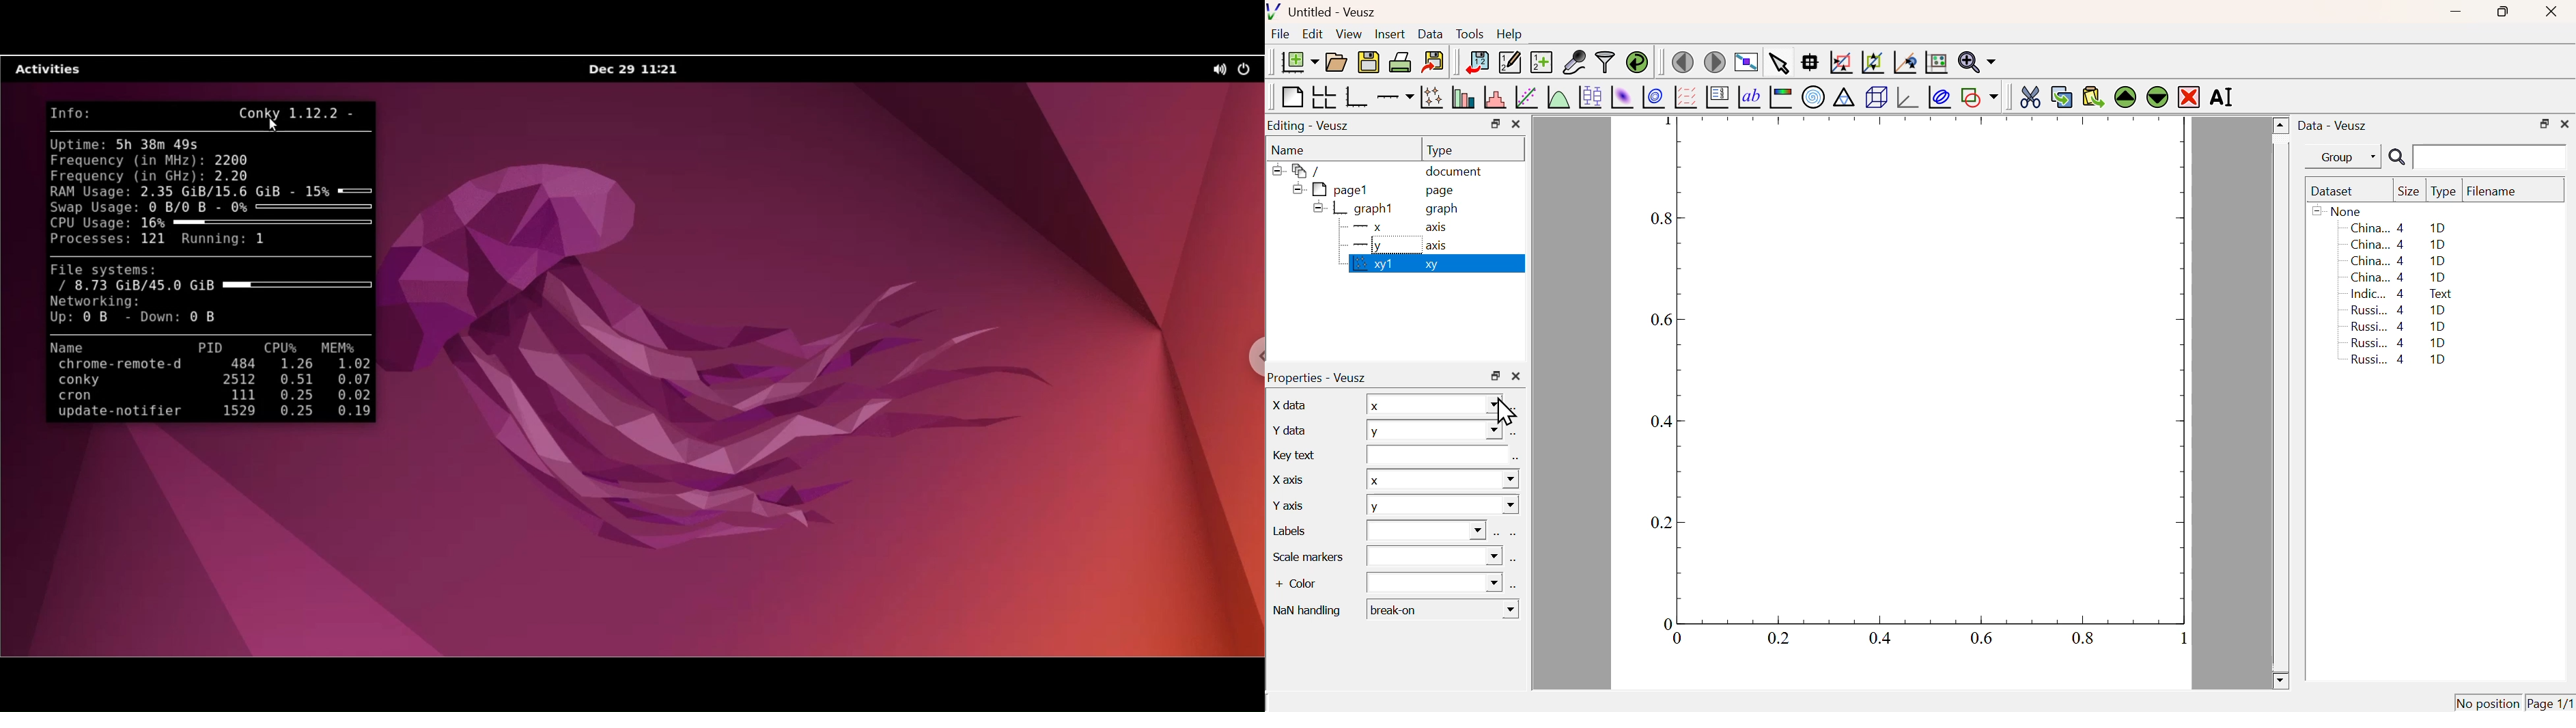  I want to click on y axis, so click(1393, 245).